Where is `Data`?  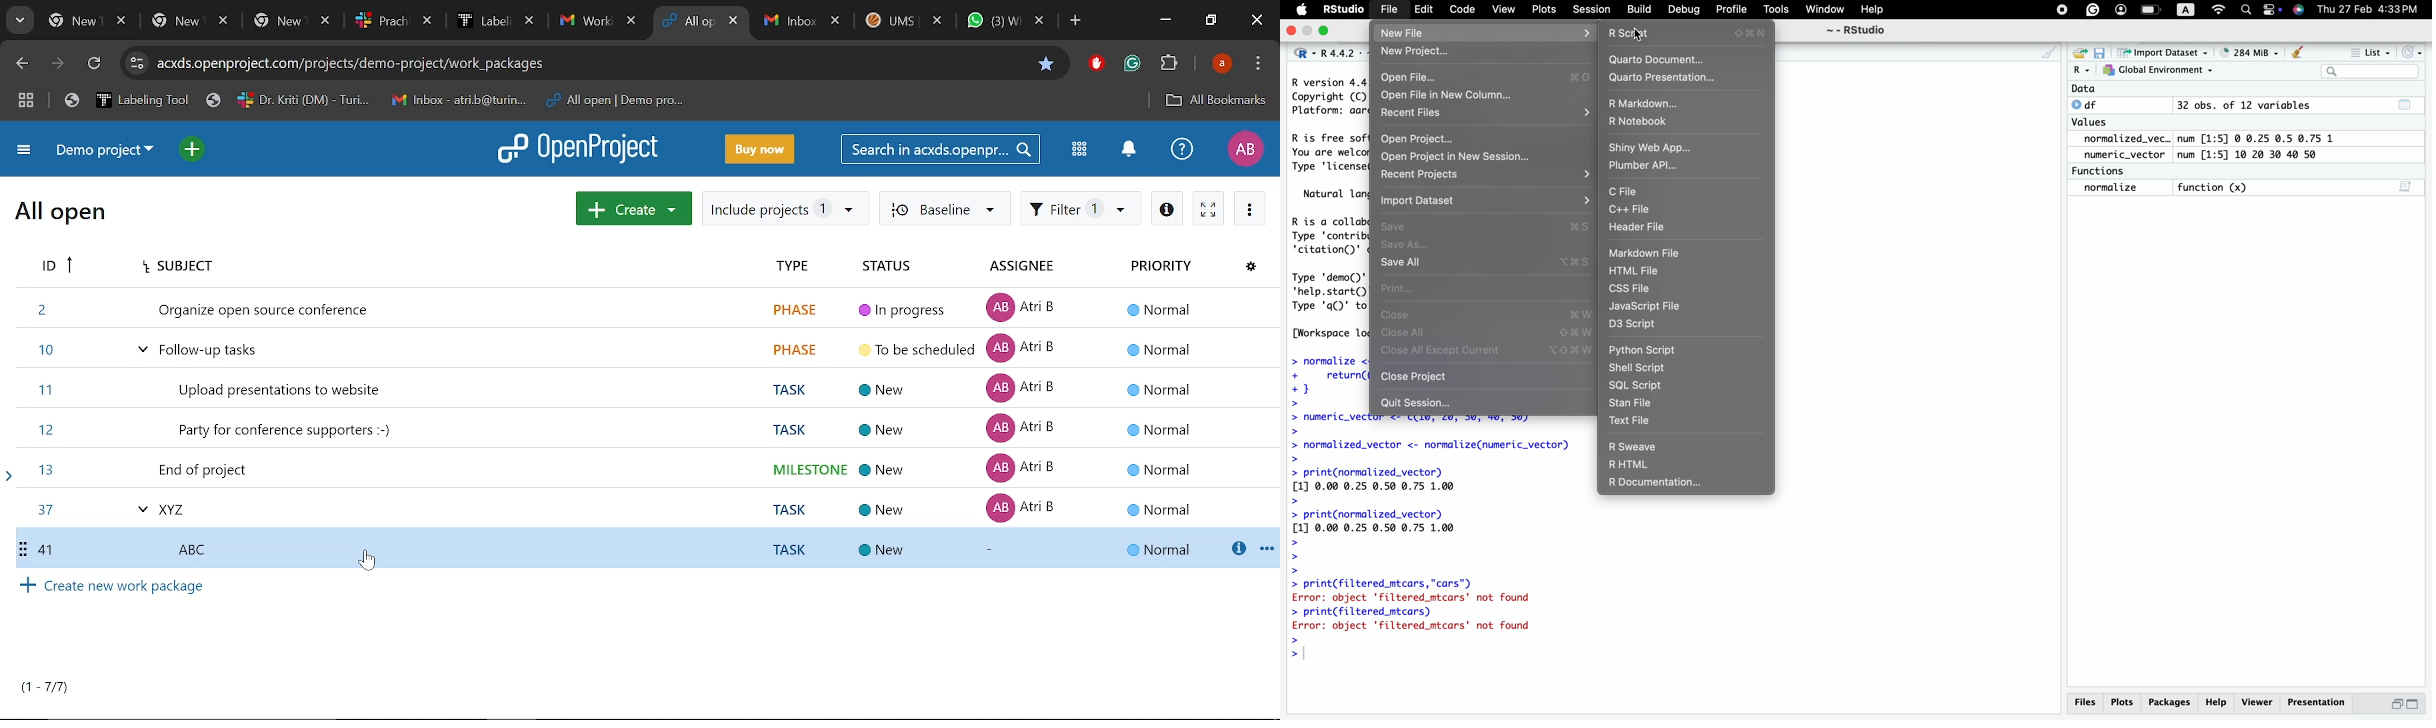 Data is located at coordinates (2083, 89).